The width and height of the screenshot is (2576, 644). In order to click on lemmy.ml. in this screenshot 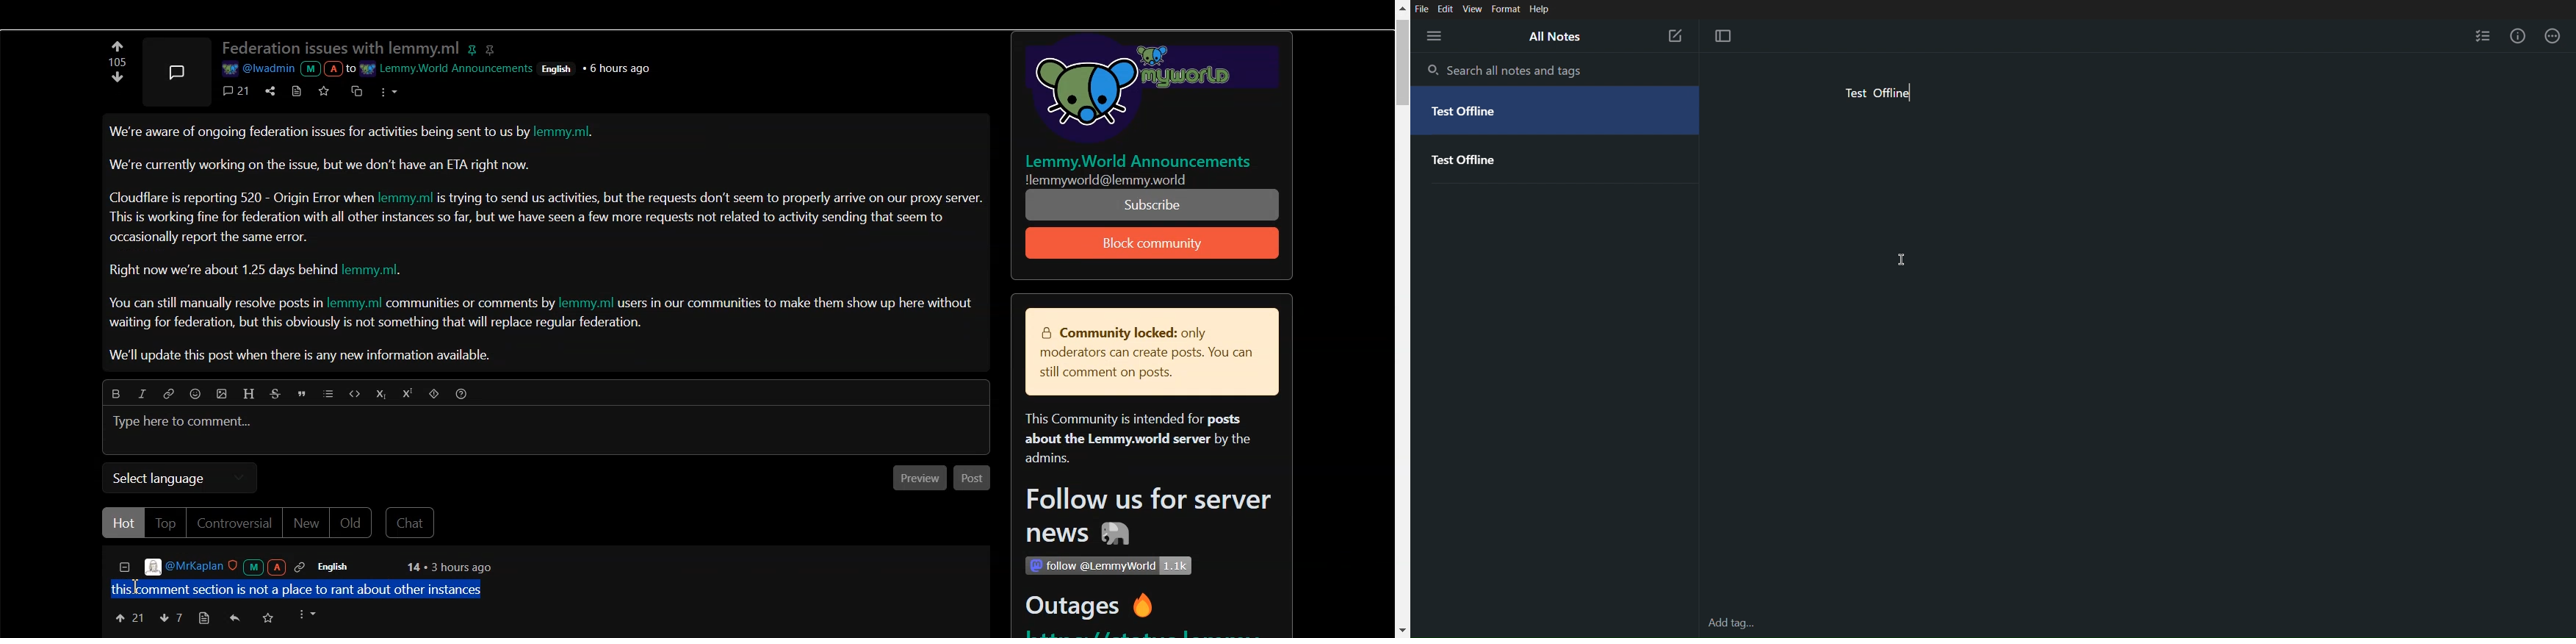, I will do `click(571, 134)`.